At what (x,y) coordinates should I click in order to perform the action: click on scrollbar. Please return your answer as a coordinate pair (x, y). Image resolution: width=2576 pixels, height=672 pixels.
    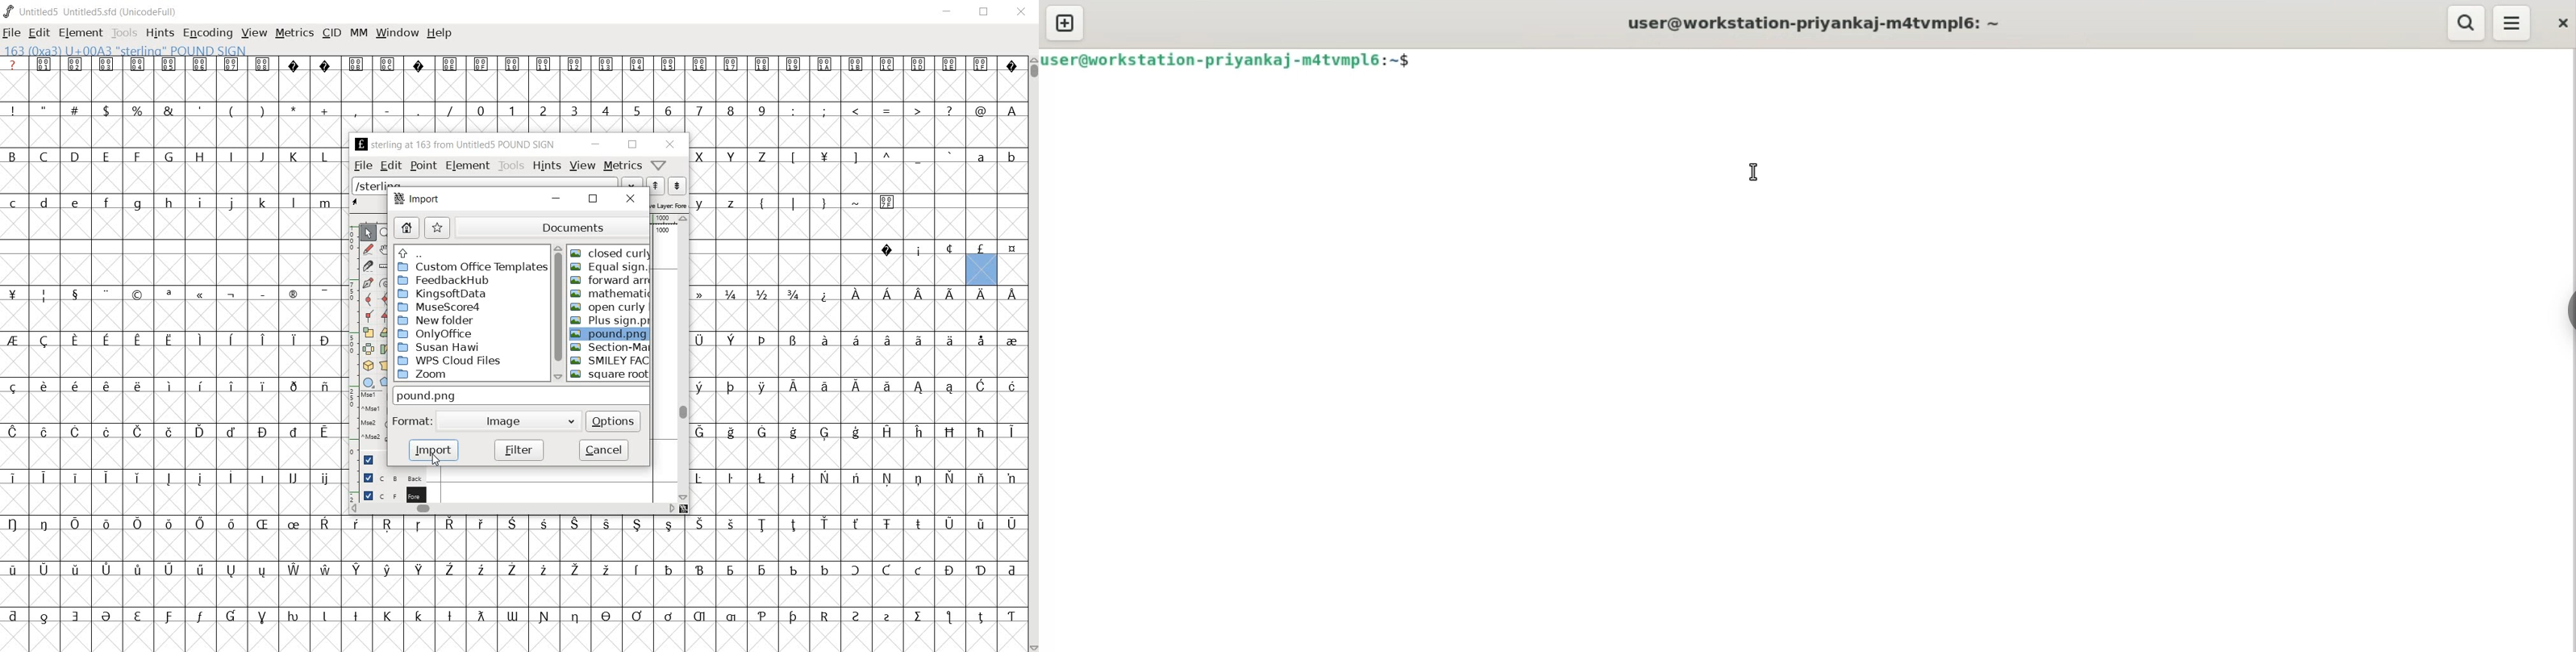
    Looking at the image, I should click on (556, 311).